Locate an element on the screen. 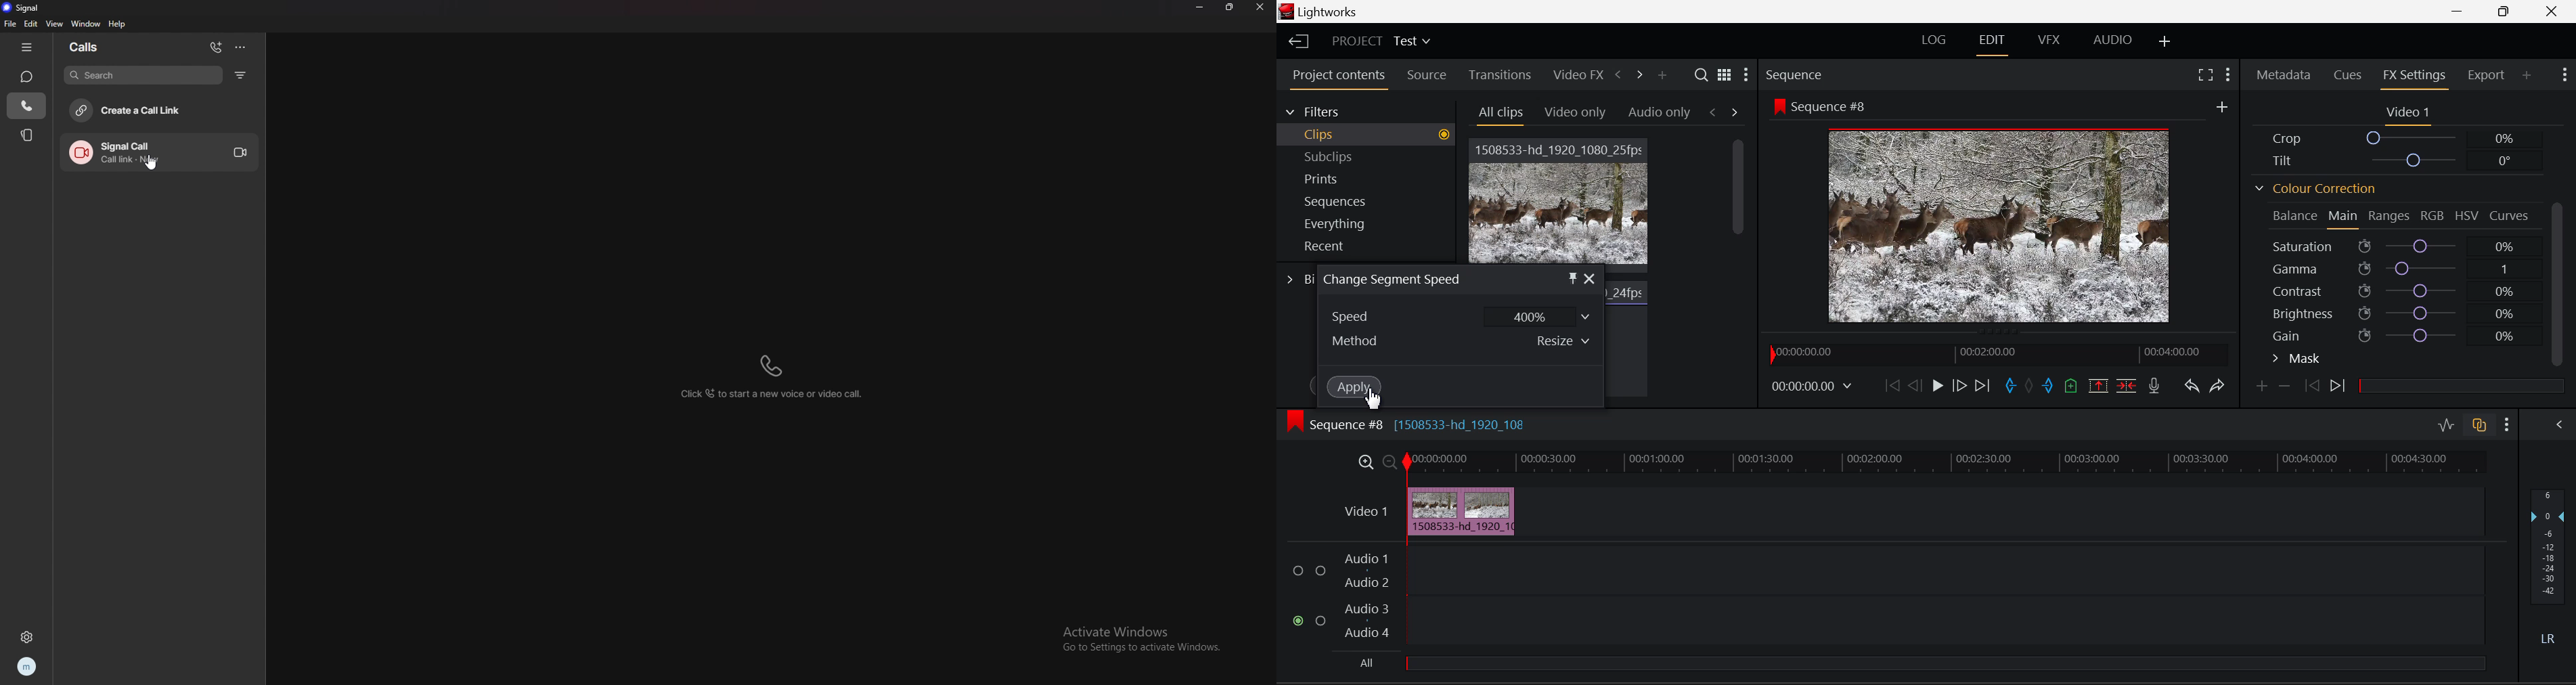  Window Title is located at coordinates (1397, 281).